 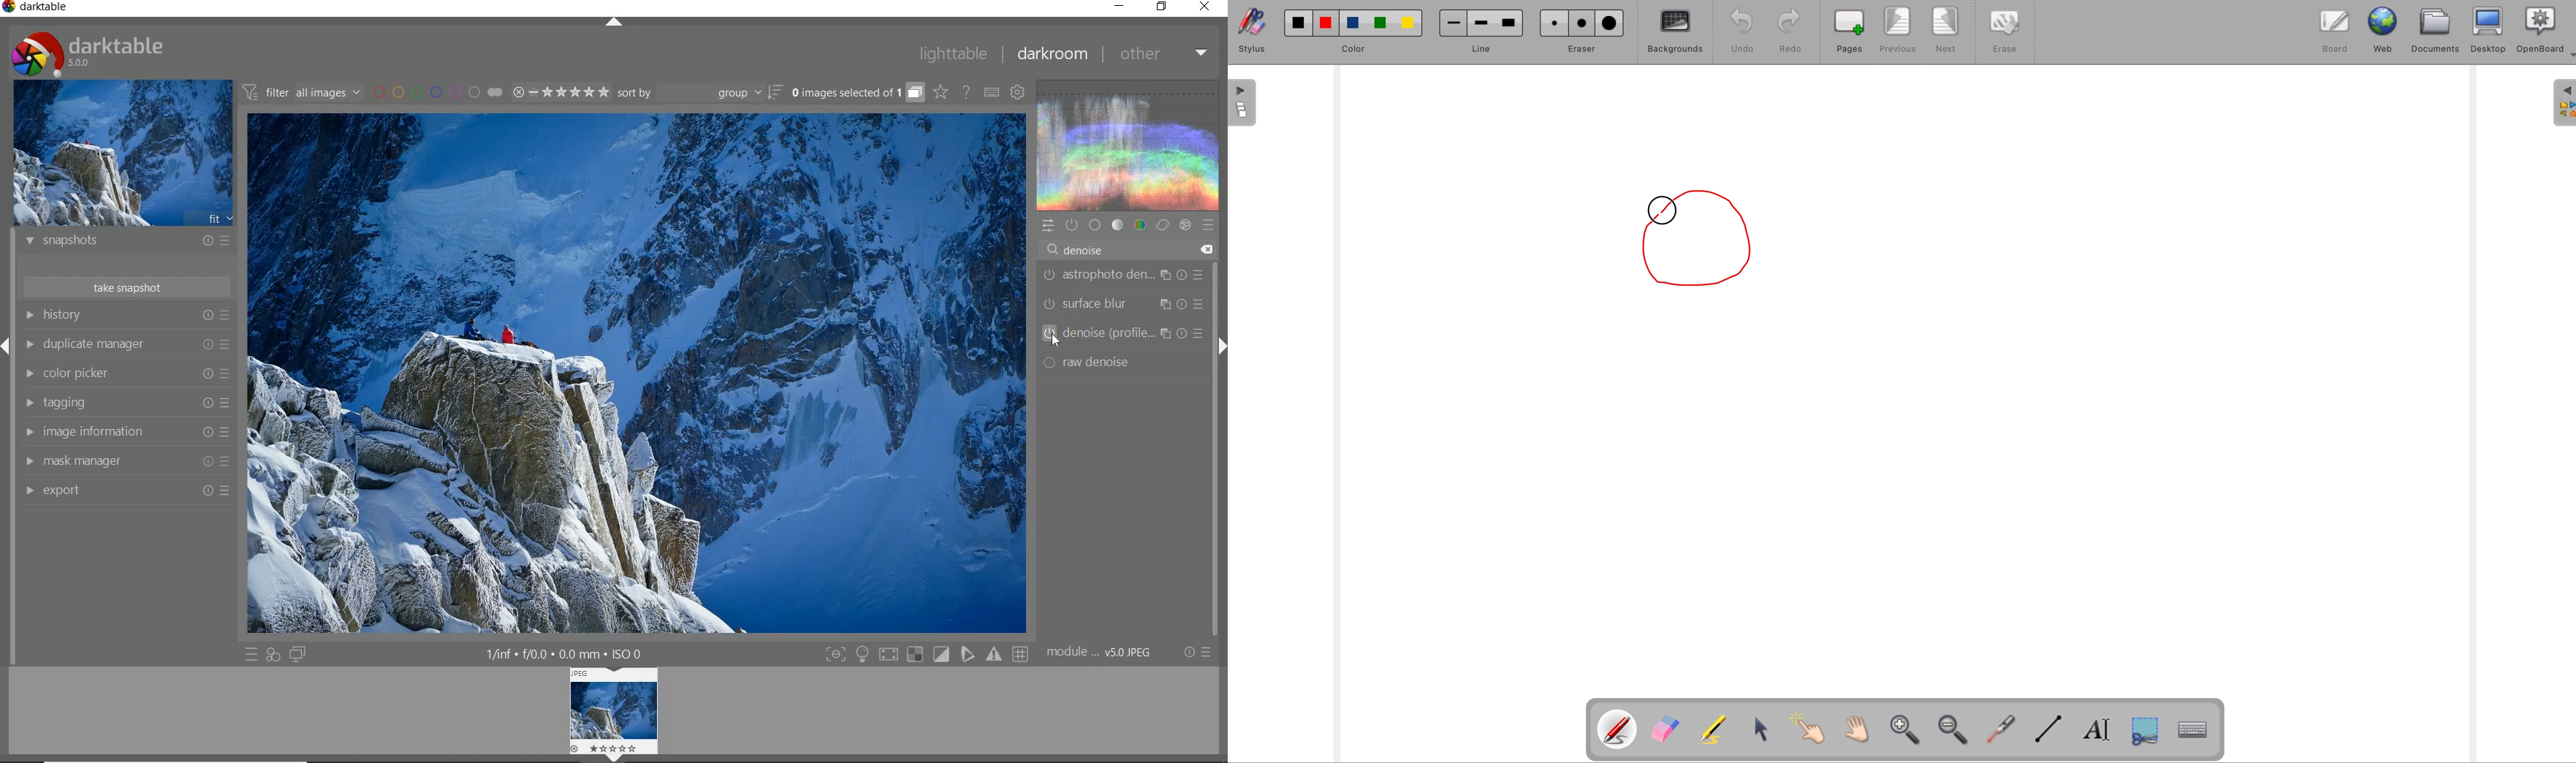 I want to click on IMAGE, so click(x=615, y=713).